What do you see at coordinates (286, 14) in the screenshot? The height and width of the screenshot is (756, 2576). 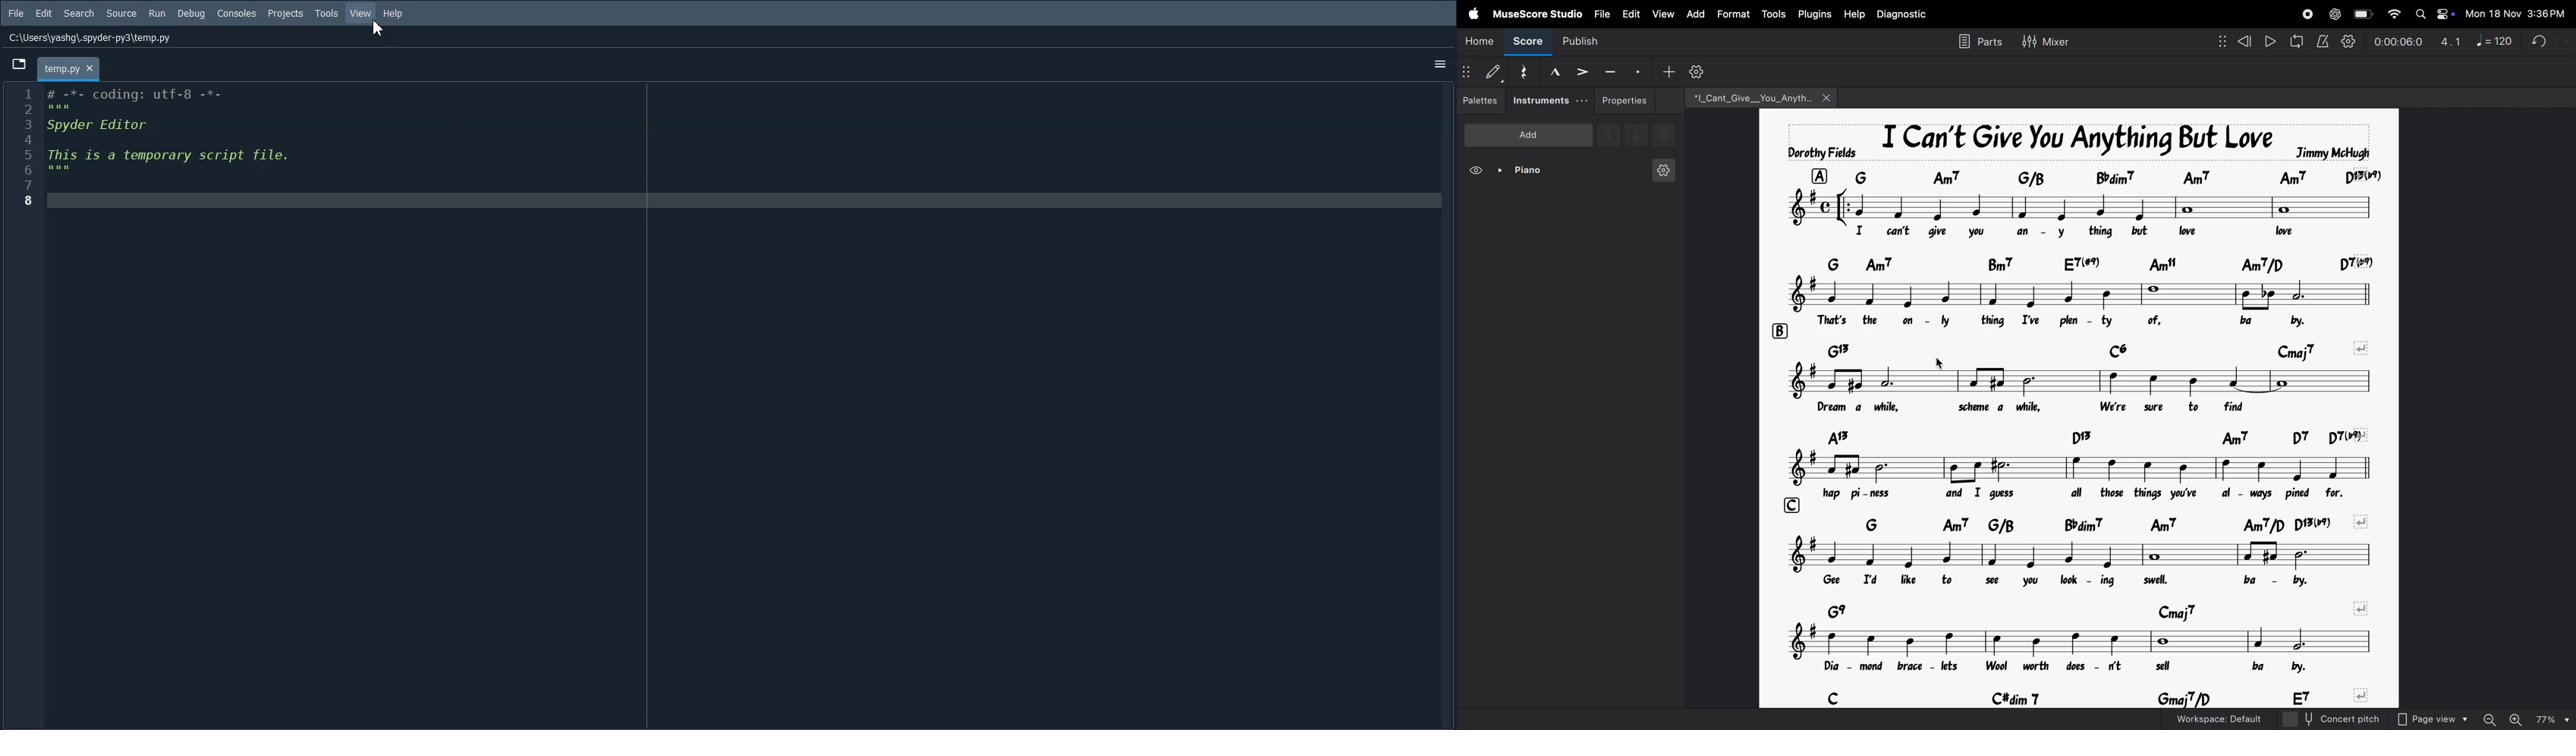 I see `Projects` at bounding box center [286, 14].